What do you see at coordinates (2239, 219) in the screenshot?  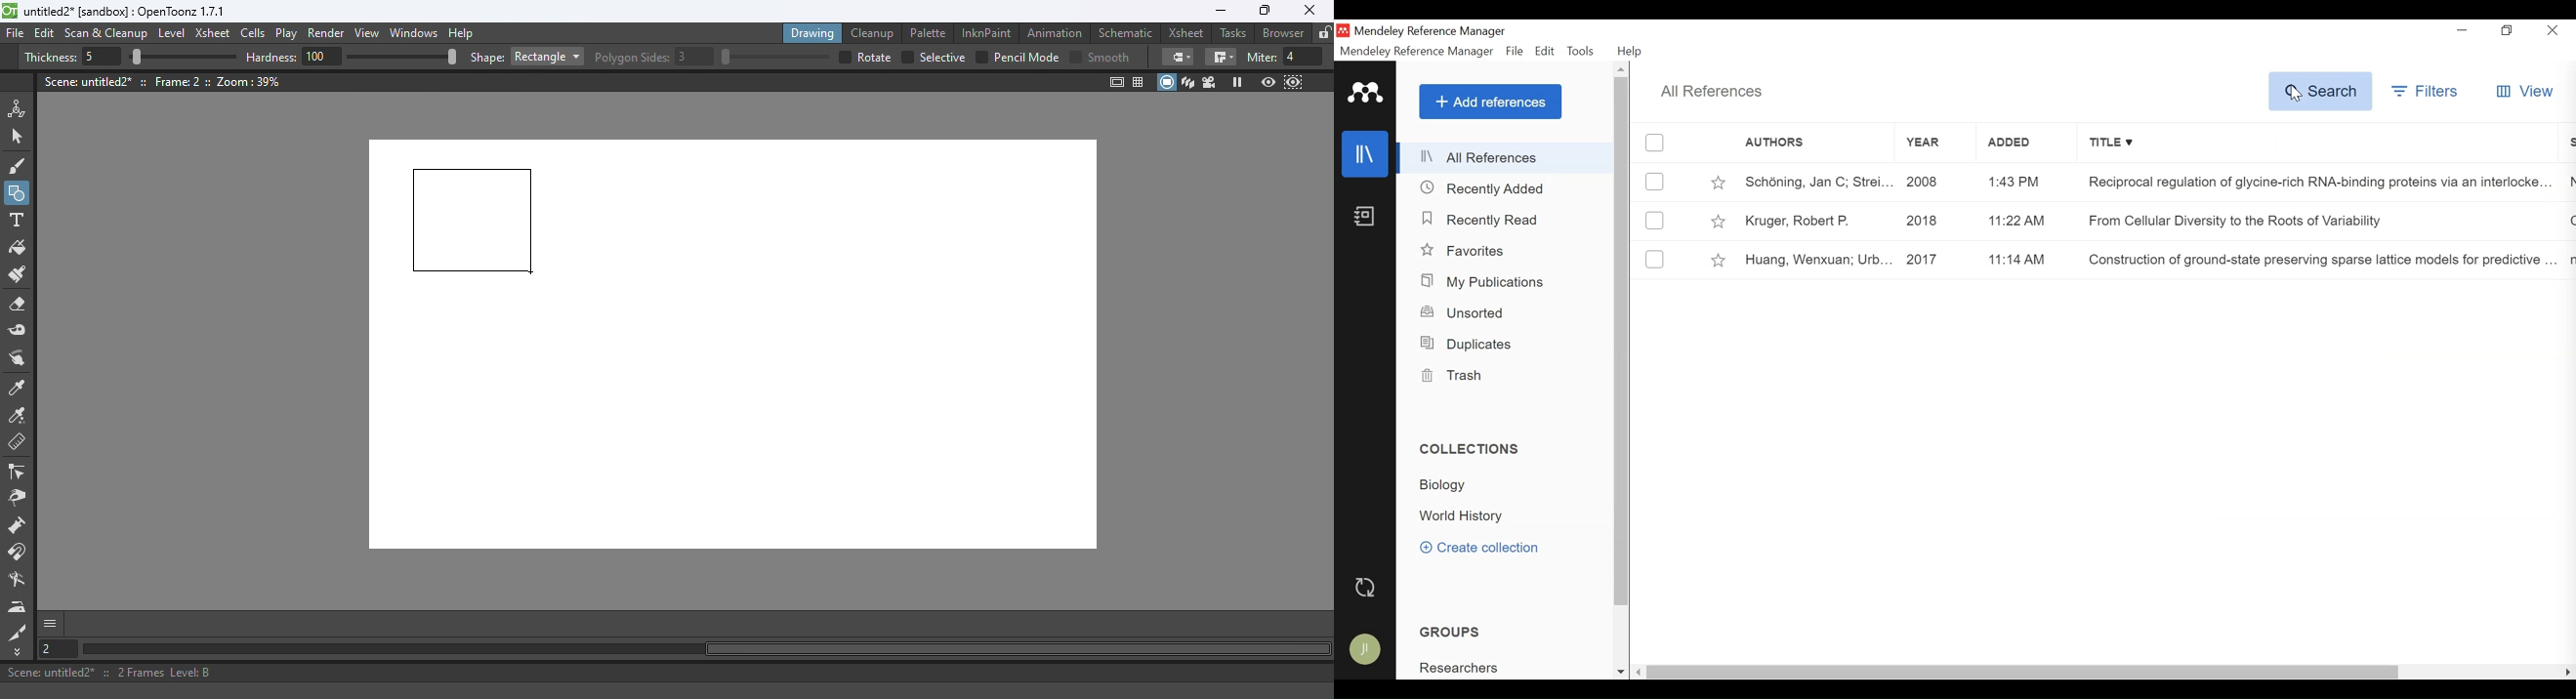 I see `From Cellular Diversity to the Roots of Variability` at bounding box center [2239, 219].